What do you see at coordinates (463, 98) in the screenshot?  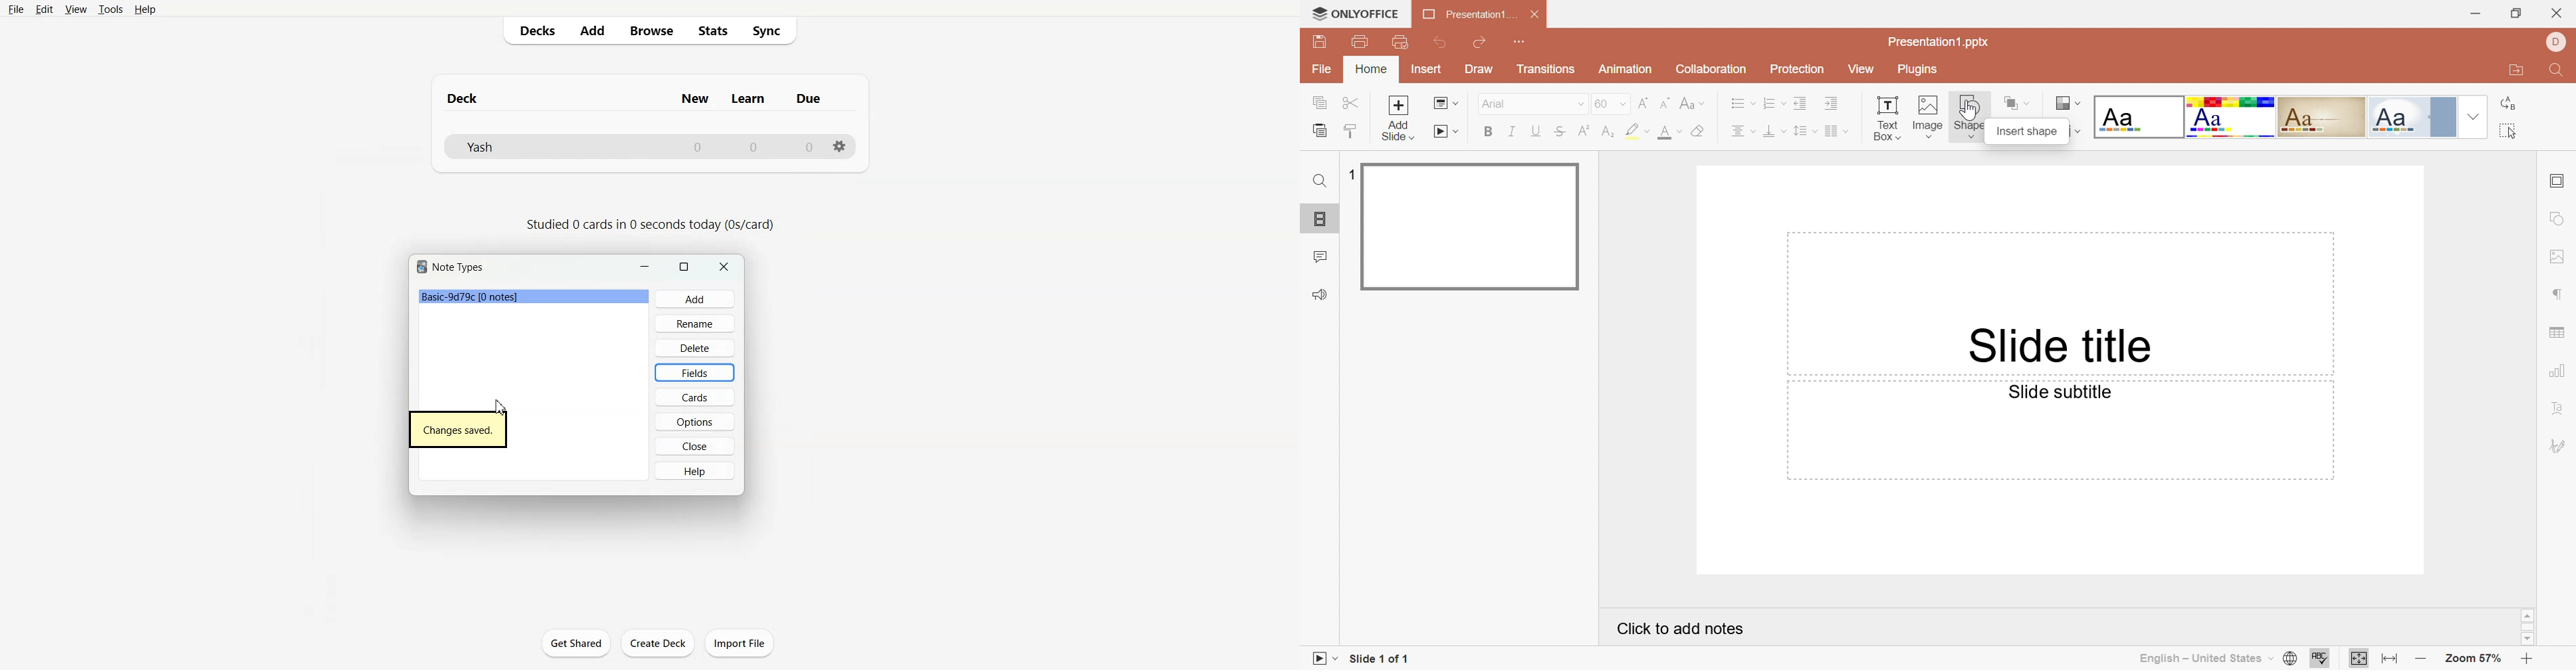 I see `Text 1` at bounding box center [463, 98].